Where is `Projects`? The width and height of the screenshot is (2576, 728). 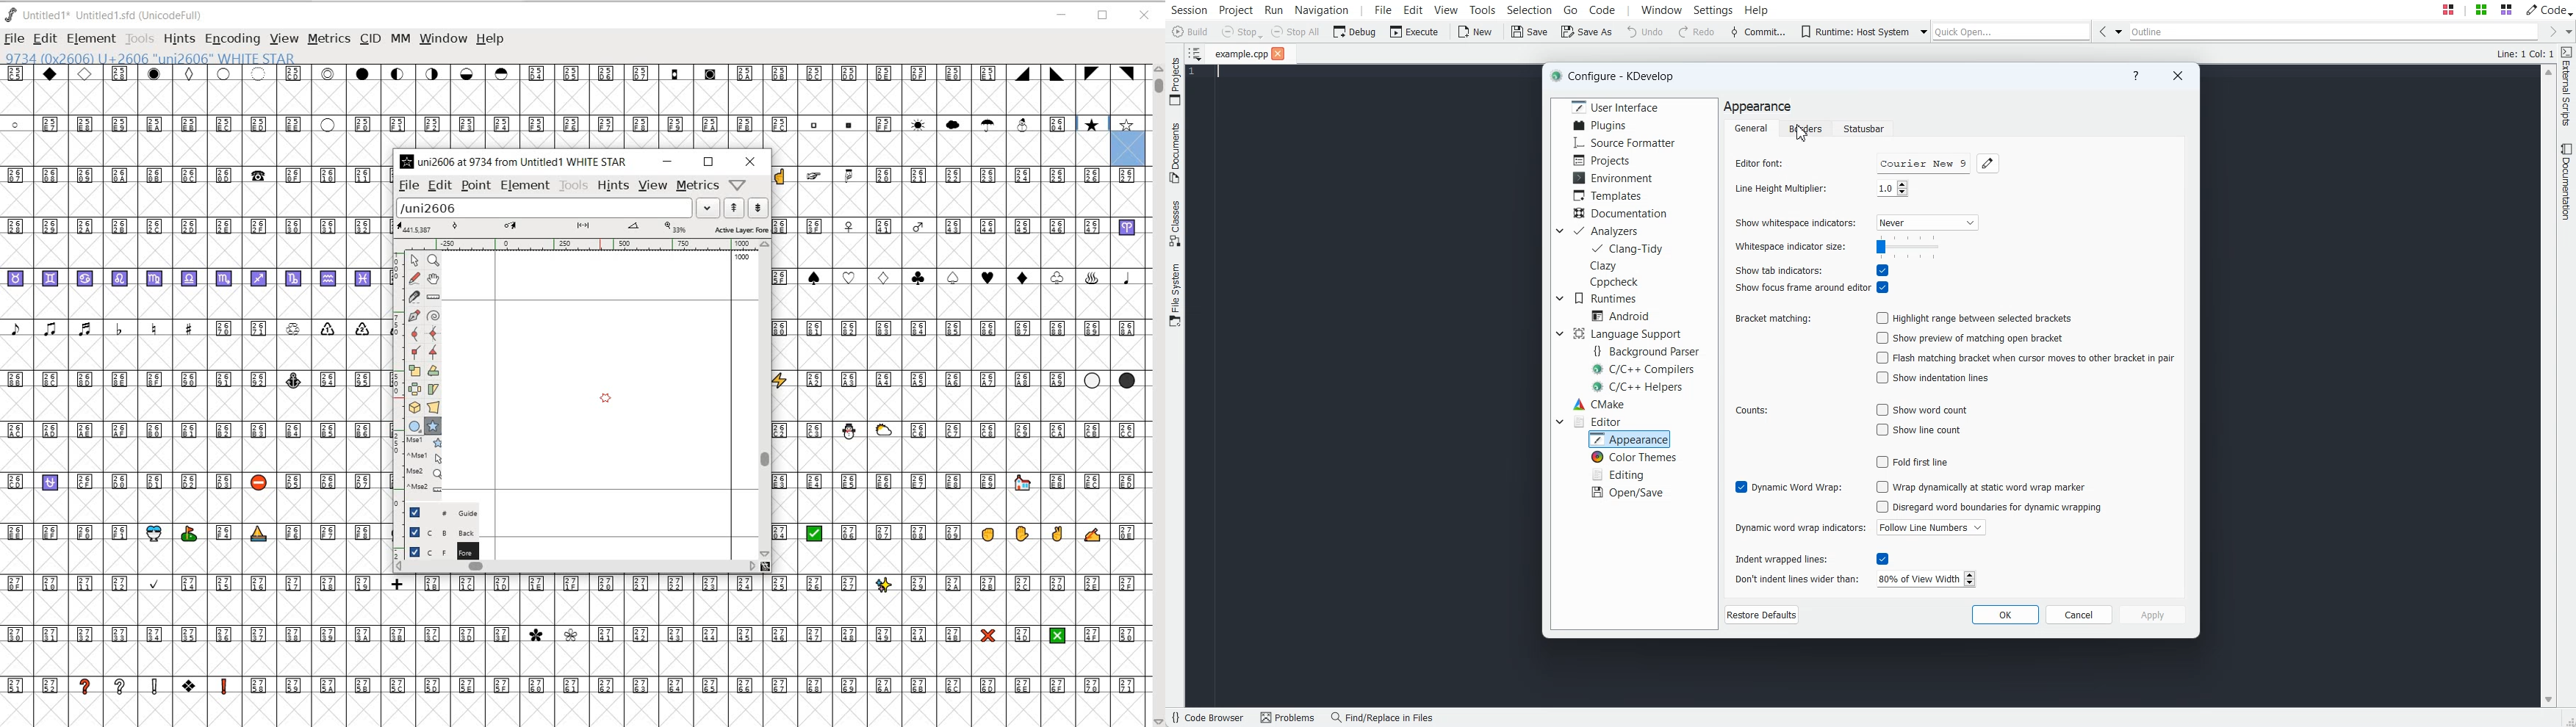 Projects is located at coordinates (1605, 159).